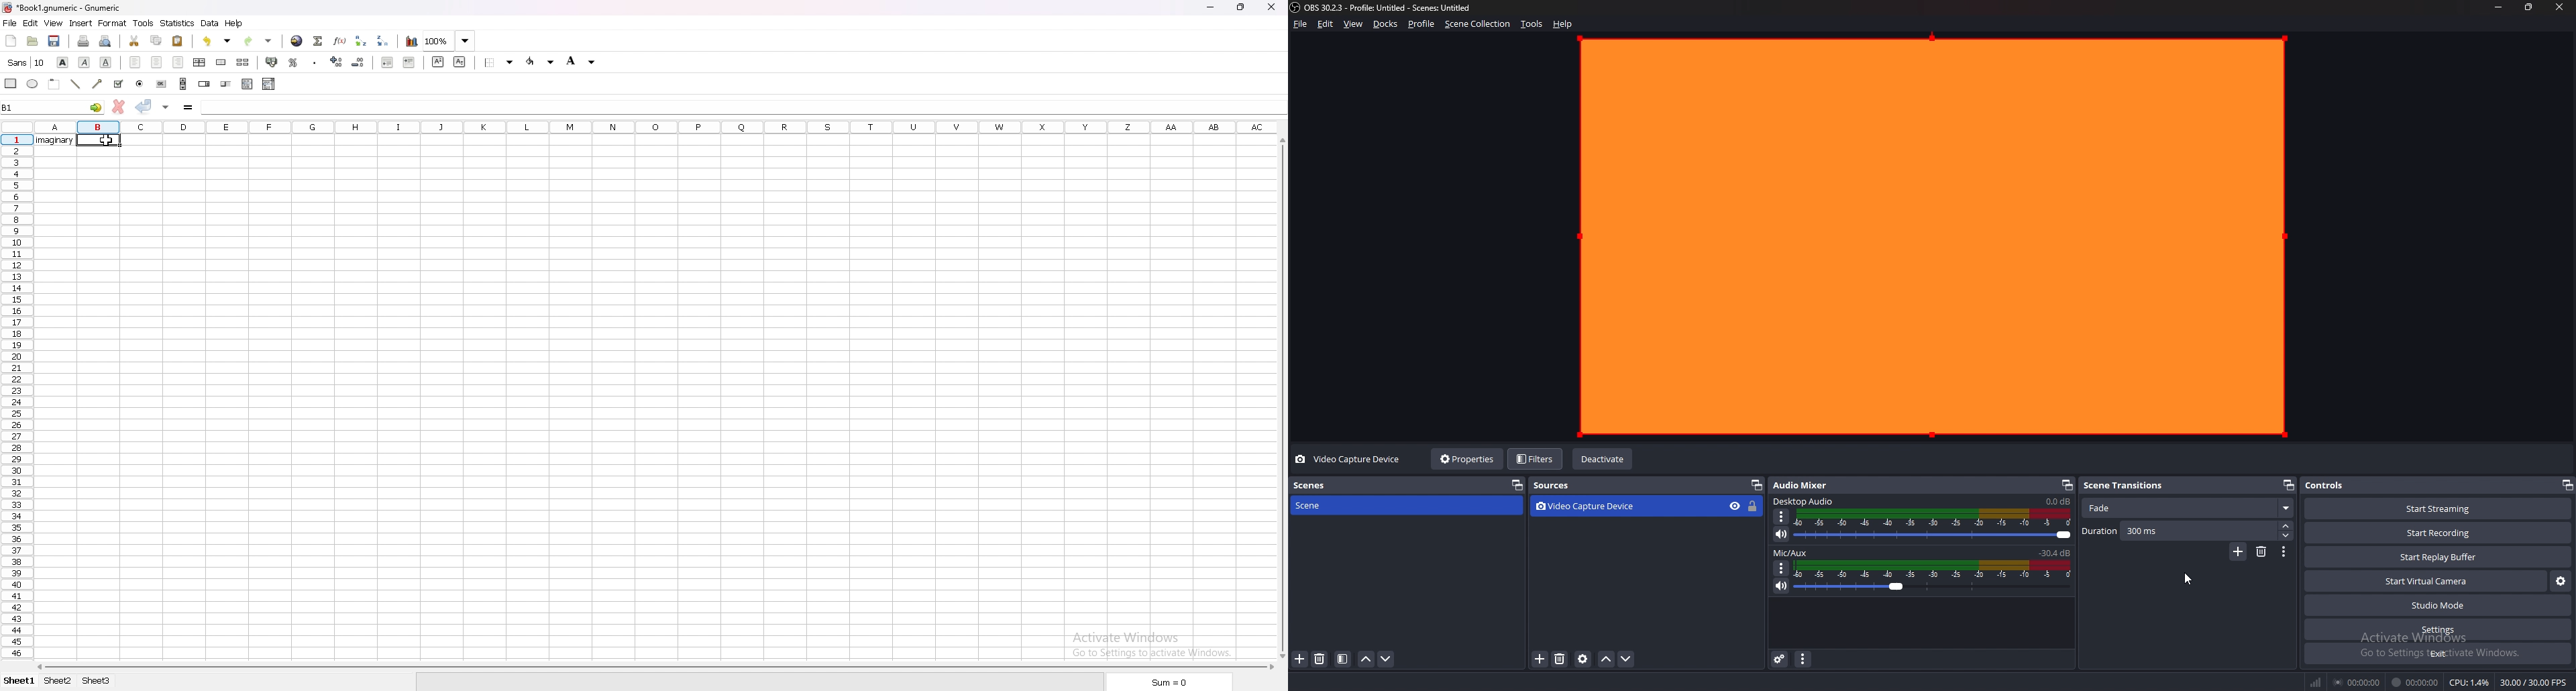 The width and height of the screenshot is (2576, 700). I want to click on sheet 2, so click(58, 682).